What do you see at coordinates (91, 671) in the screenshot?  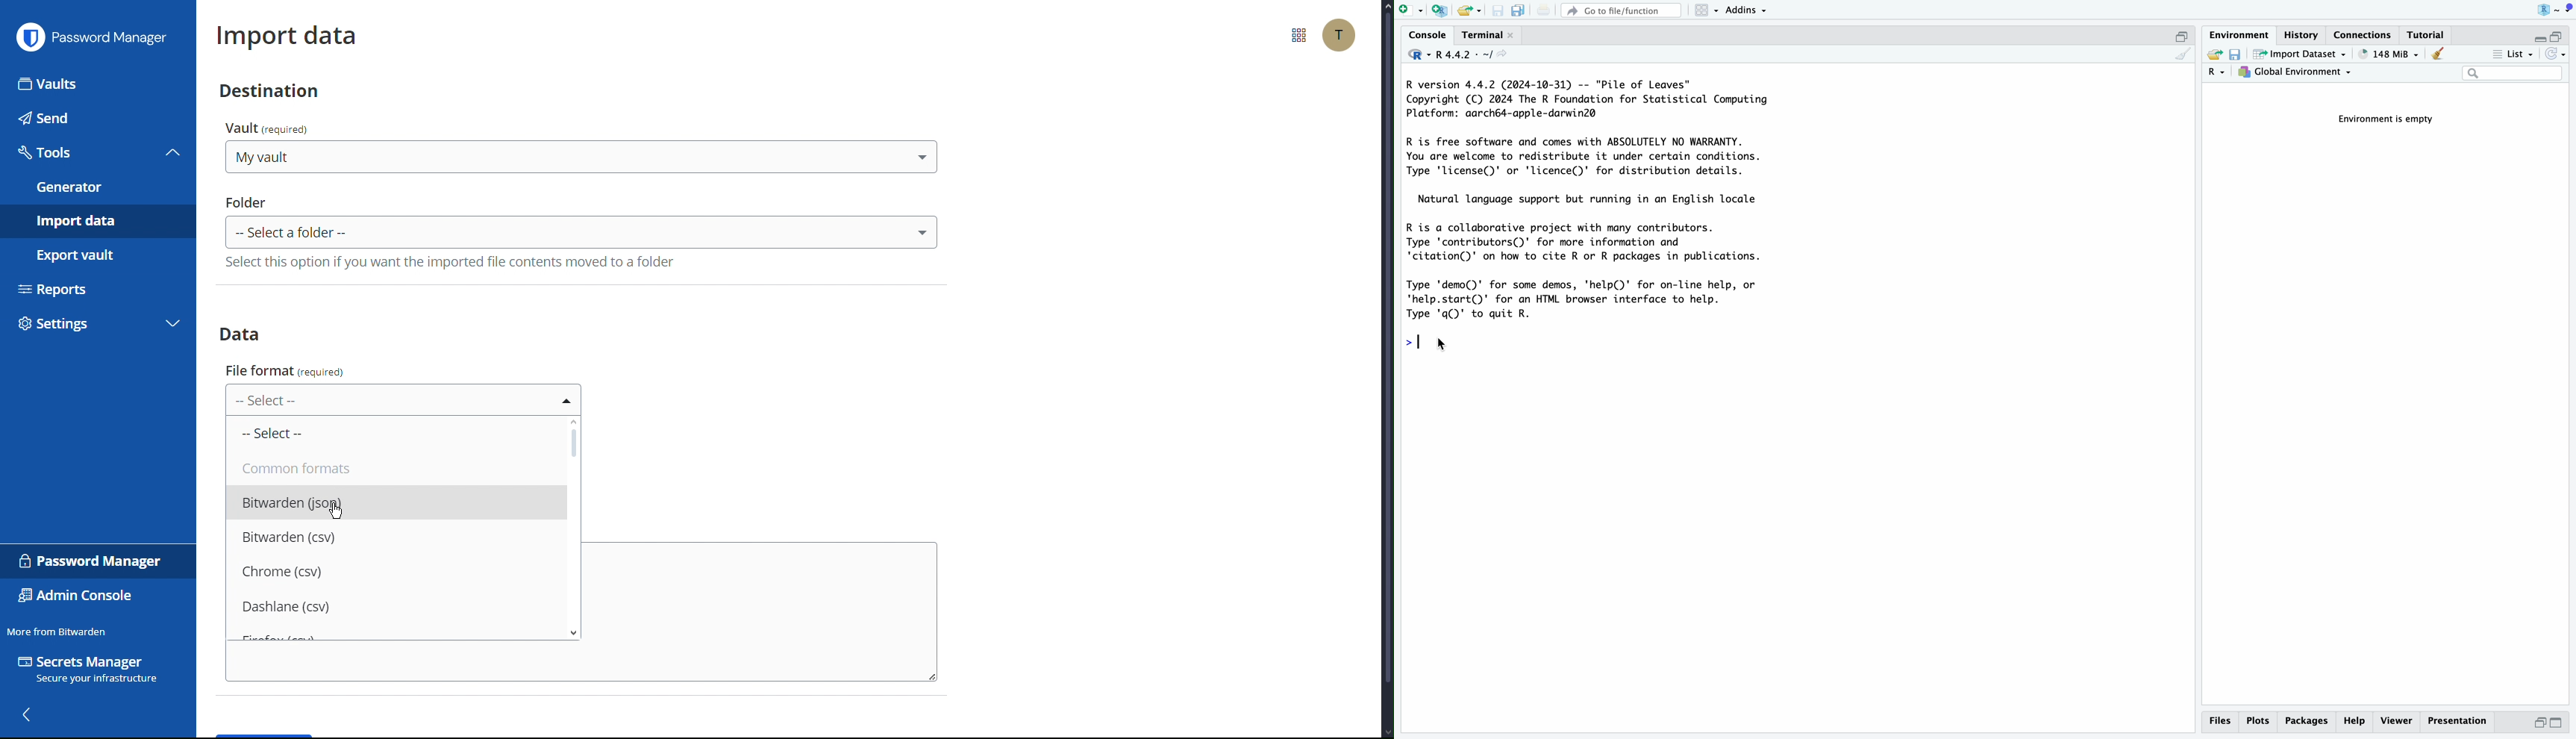 I see `Secrets Manager` at bounding box center [91, 671].